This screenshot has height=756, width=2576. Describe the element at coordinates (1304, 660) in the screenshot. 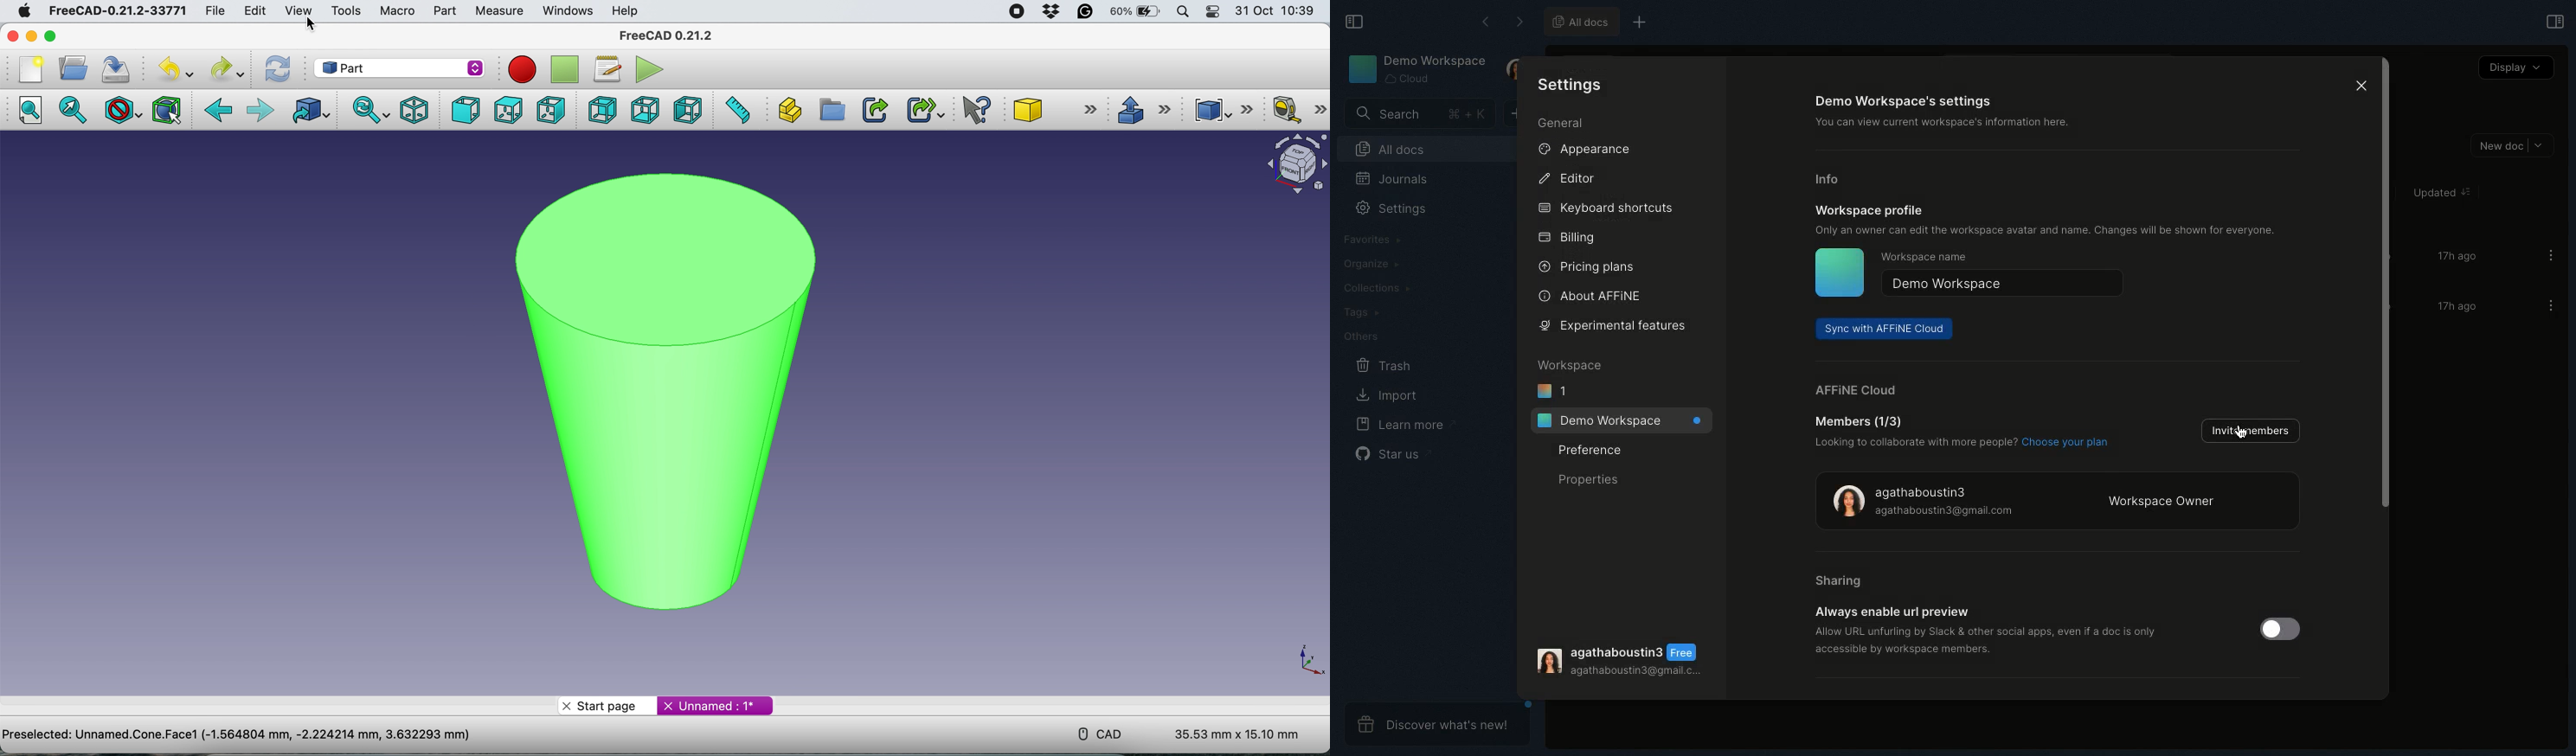

I see `xy scale` at that location.